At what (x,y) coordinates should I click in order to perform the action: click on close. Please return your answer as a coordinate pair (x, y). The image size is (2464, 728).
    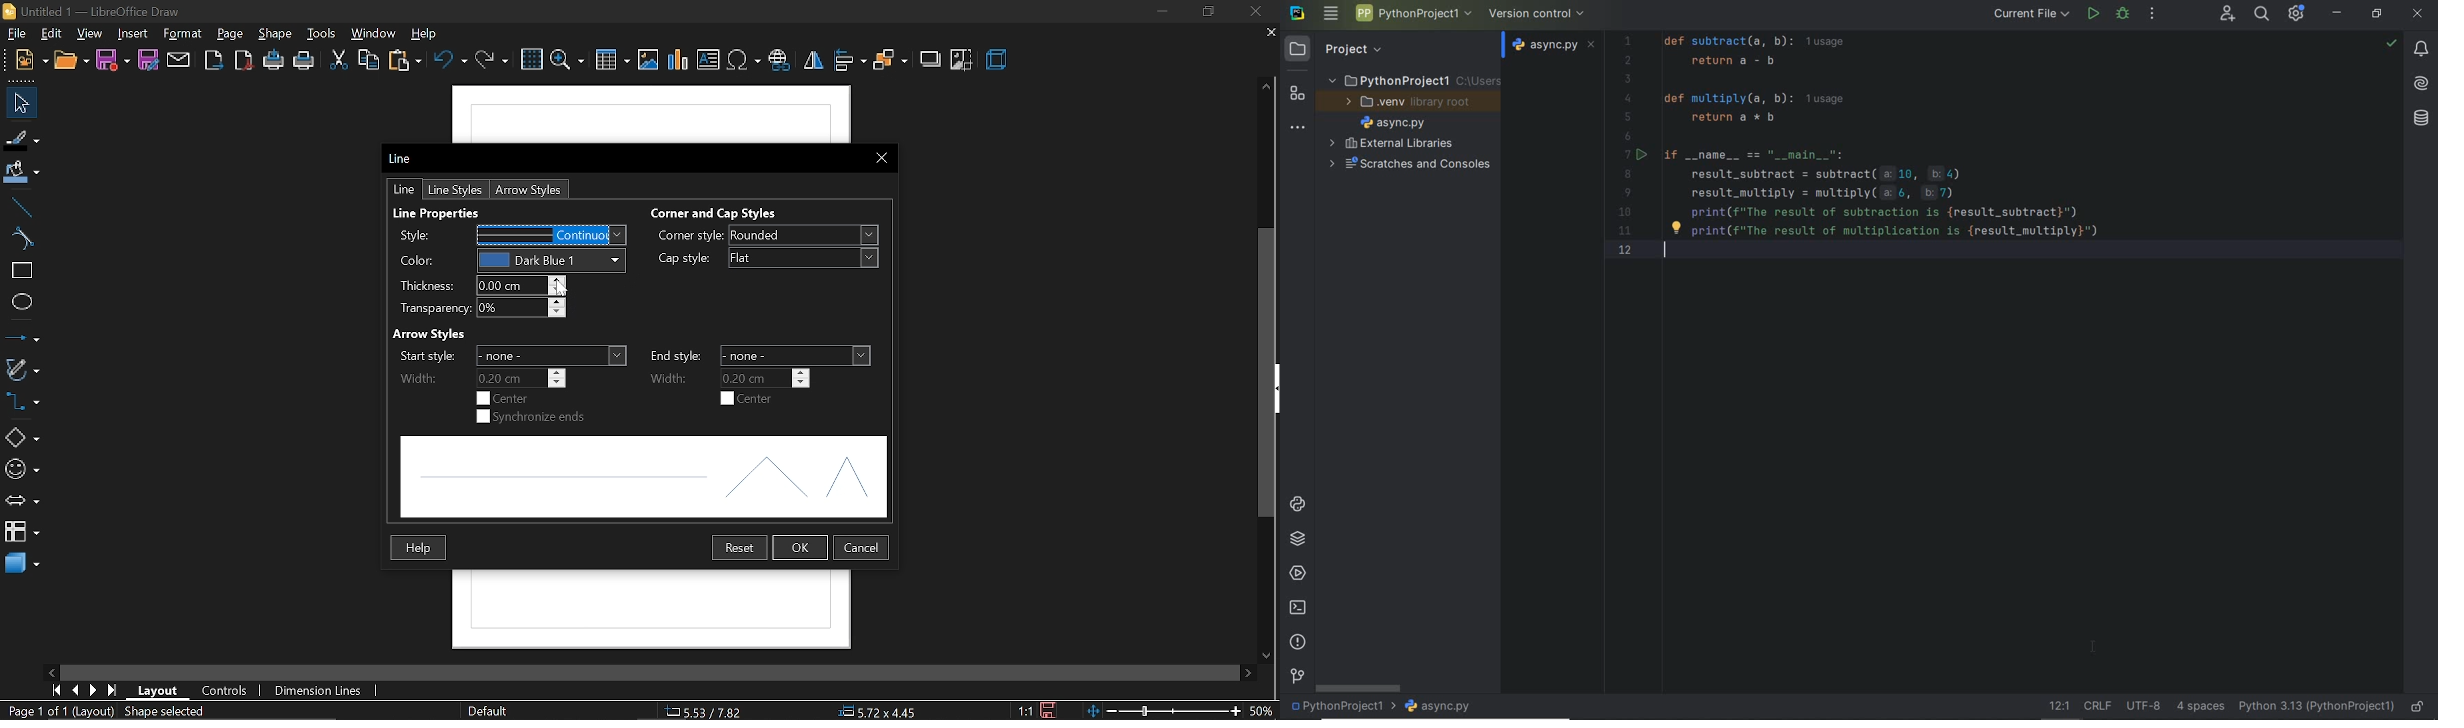
    Looking at the image, I should click on (880, 157).